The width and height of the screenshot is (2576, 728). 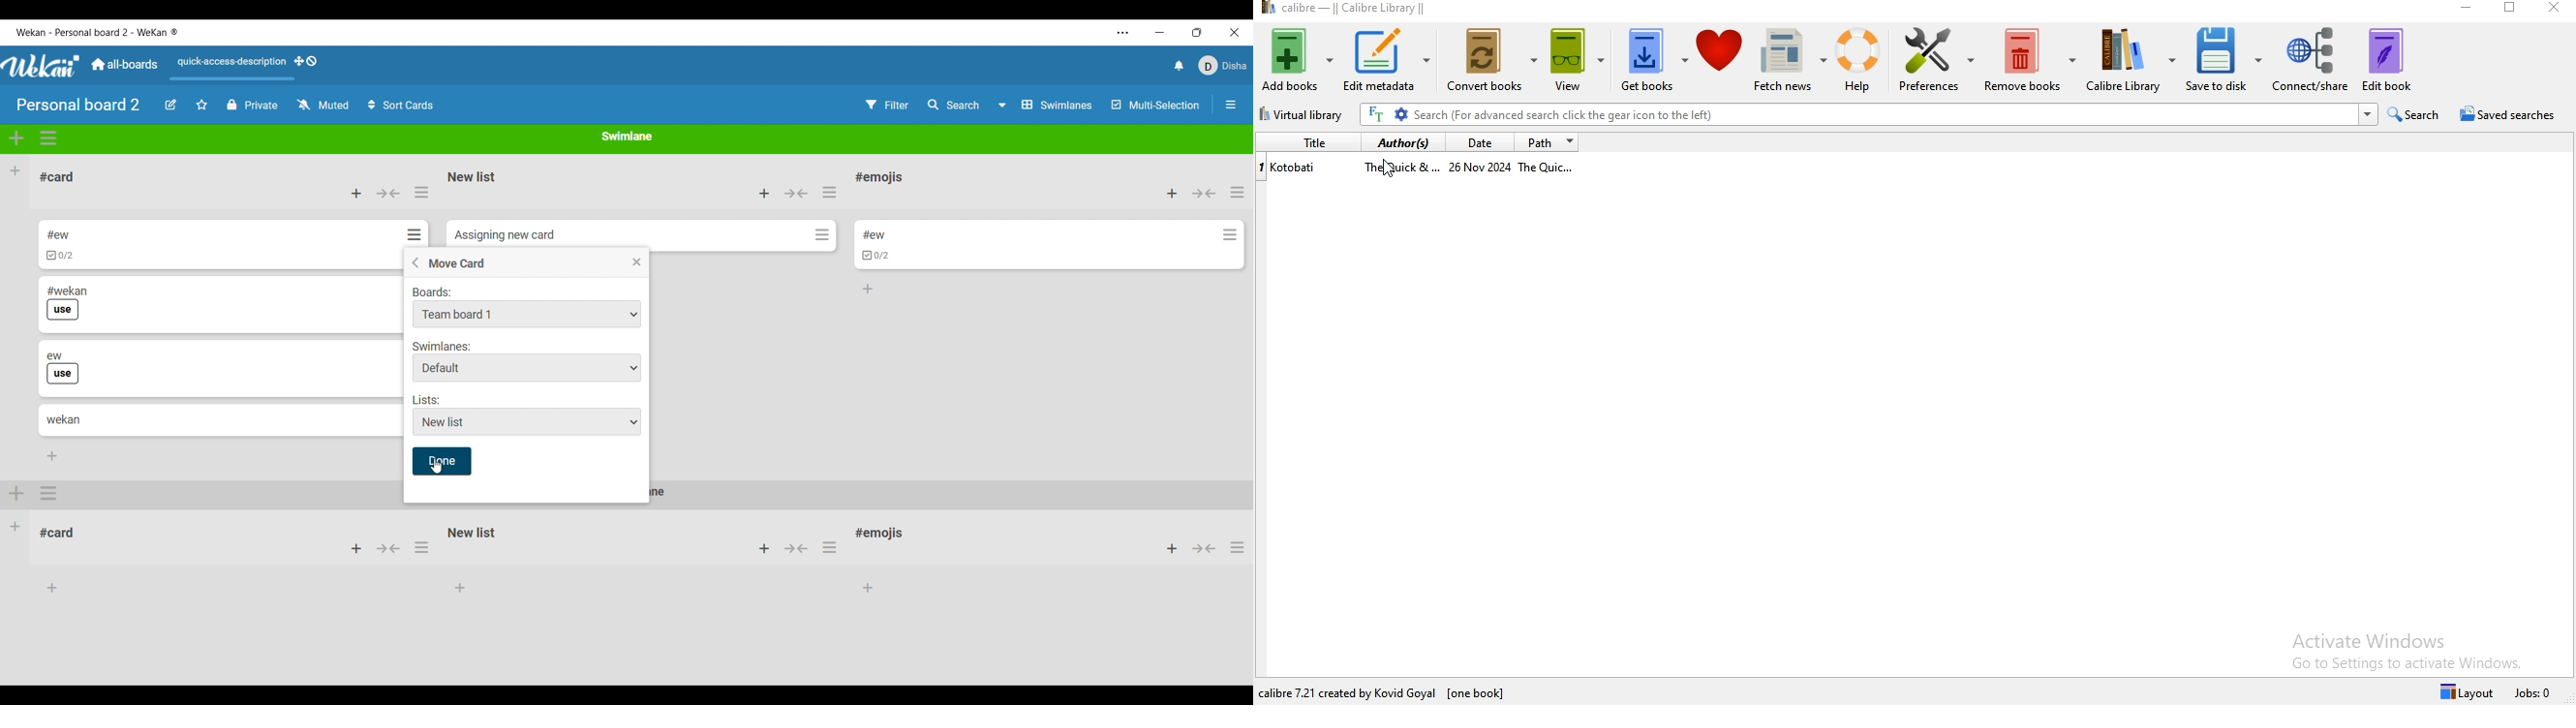 I want to click on List actions, so click(x=829, y=192).